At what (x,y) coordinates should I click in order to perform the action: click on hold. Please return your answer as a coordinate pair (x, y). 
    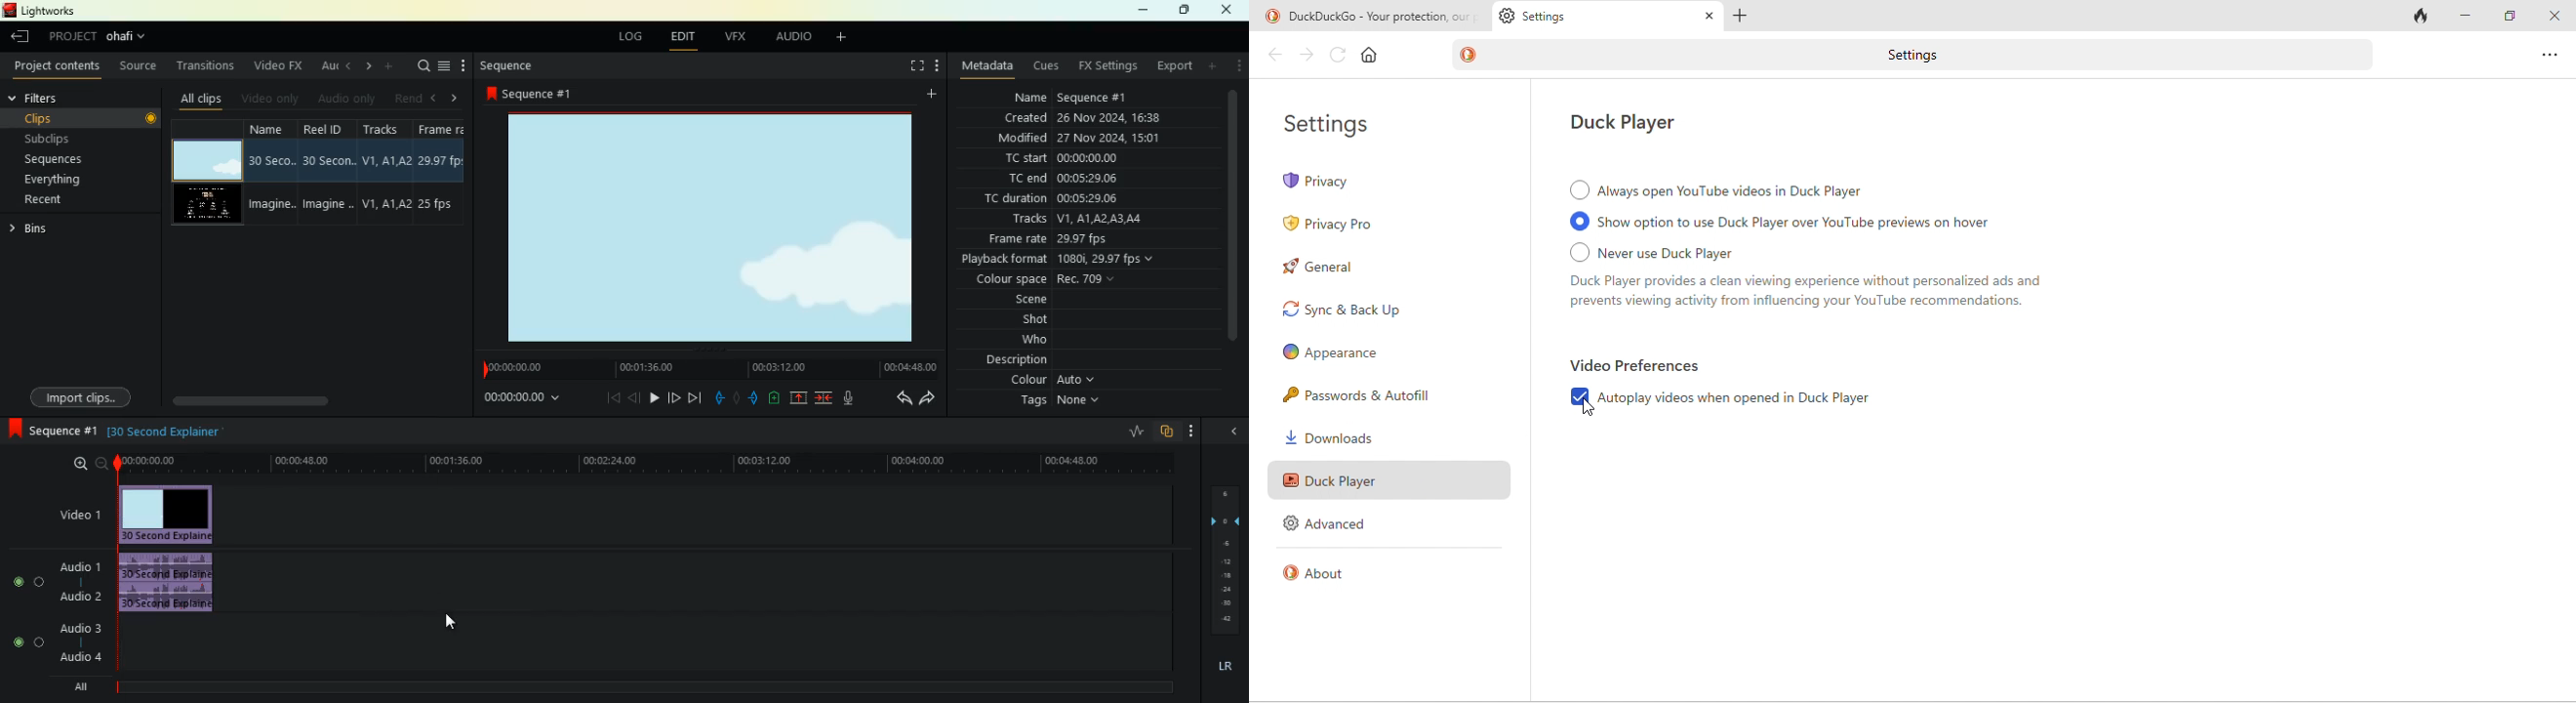
    Looking at the image, I should click on (737, 396).